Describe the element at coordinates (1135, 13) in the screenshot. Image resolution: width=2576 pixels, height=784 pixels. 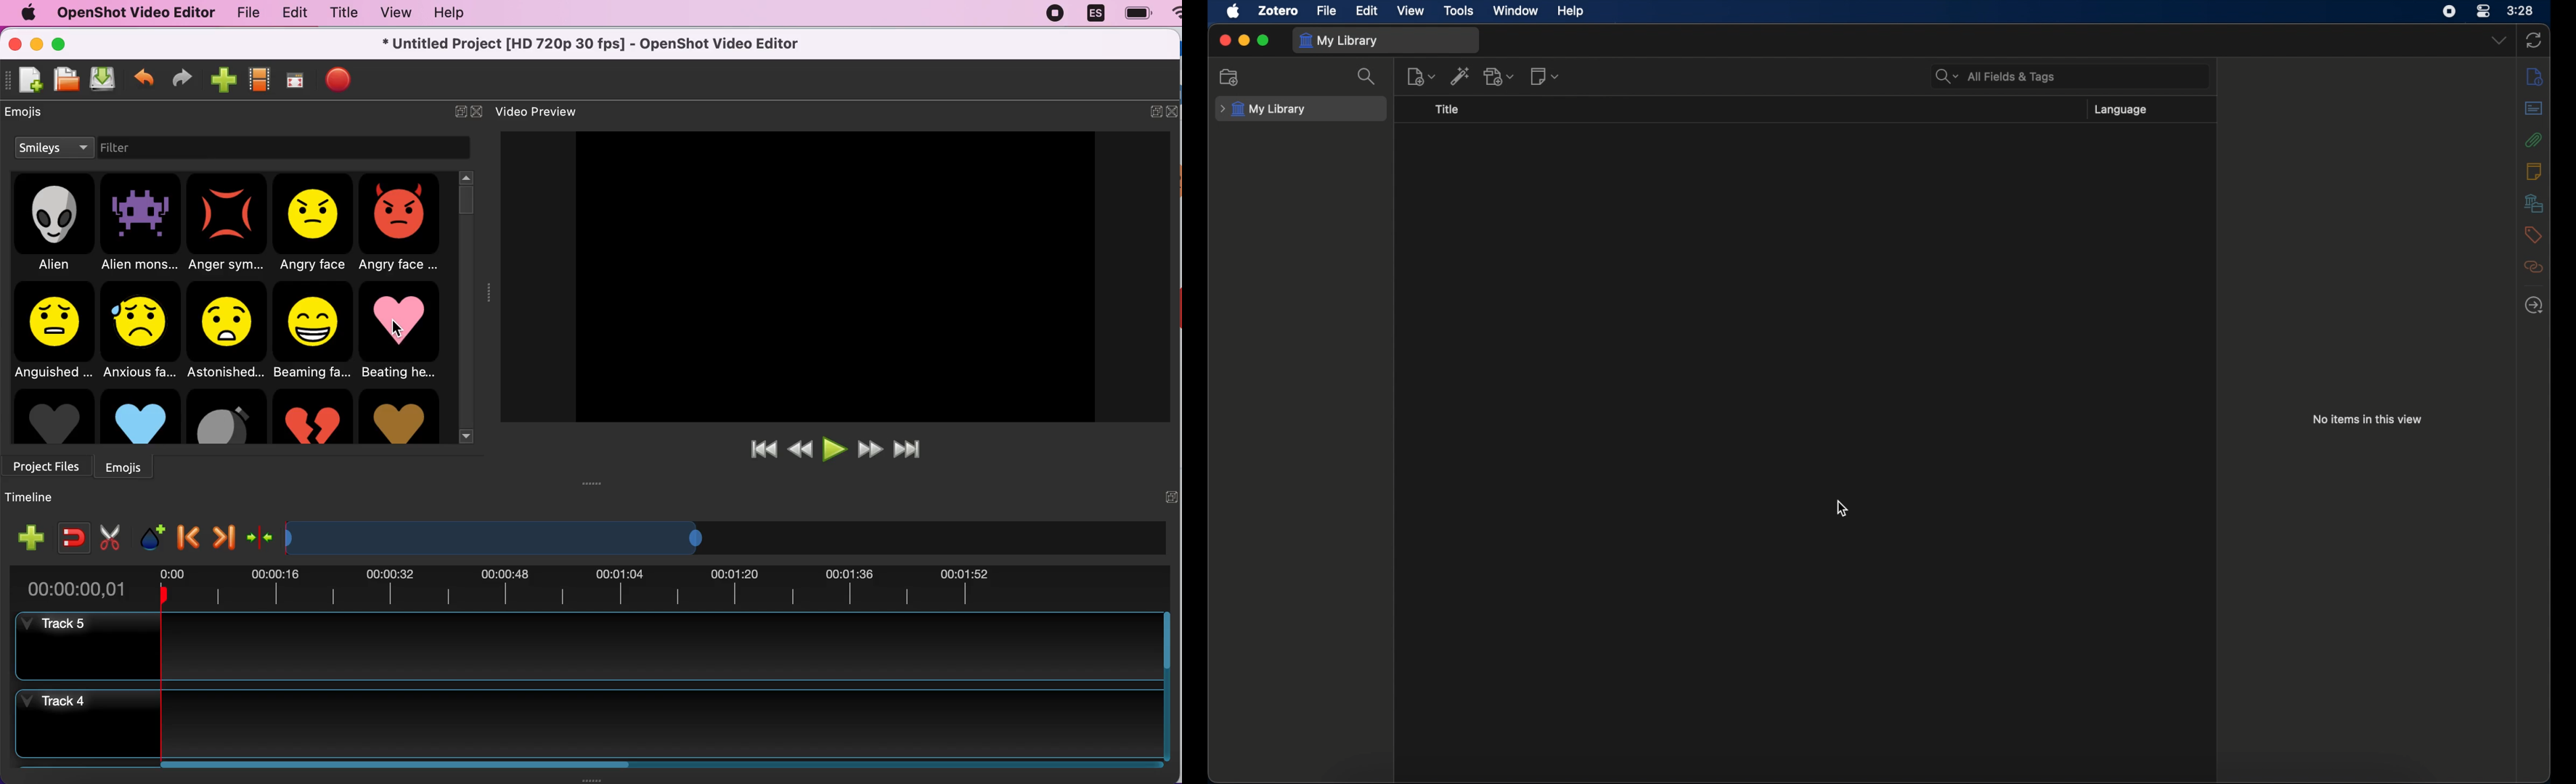
I see `battery` at that location.